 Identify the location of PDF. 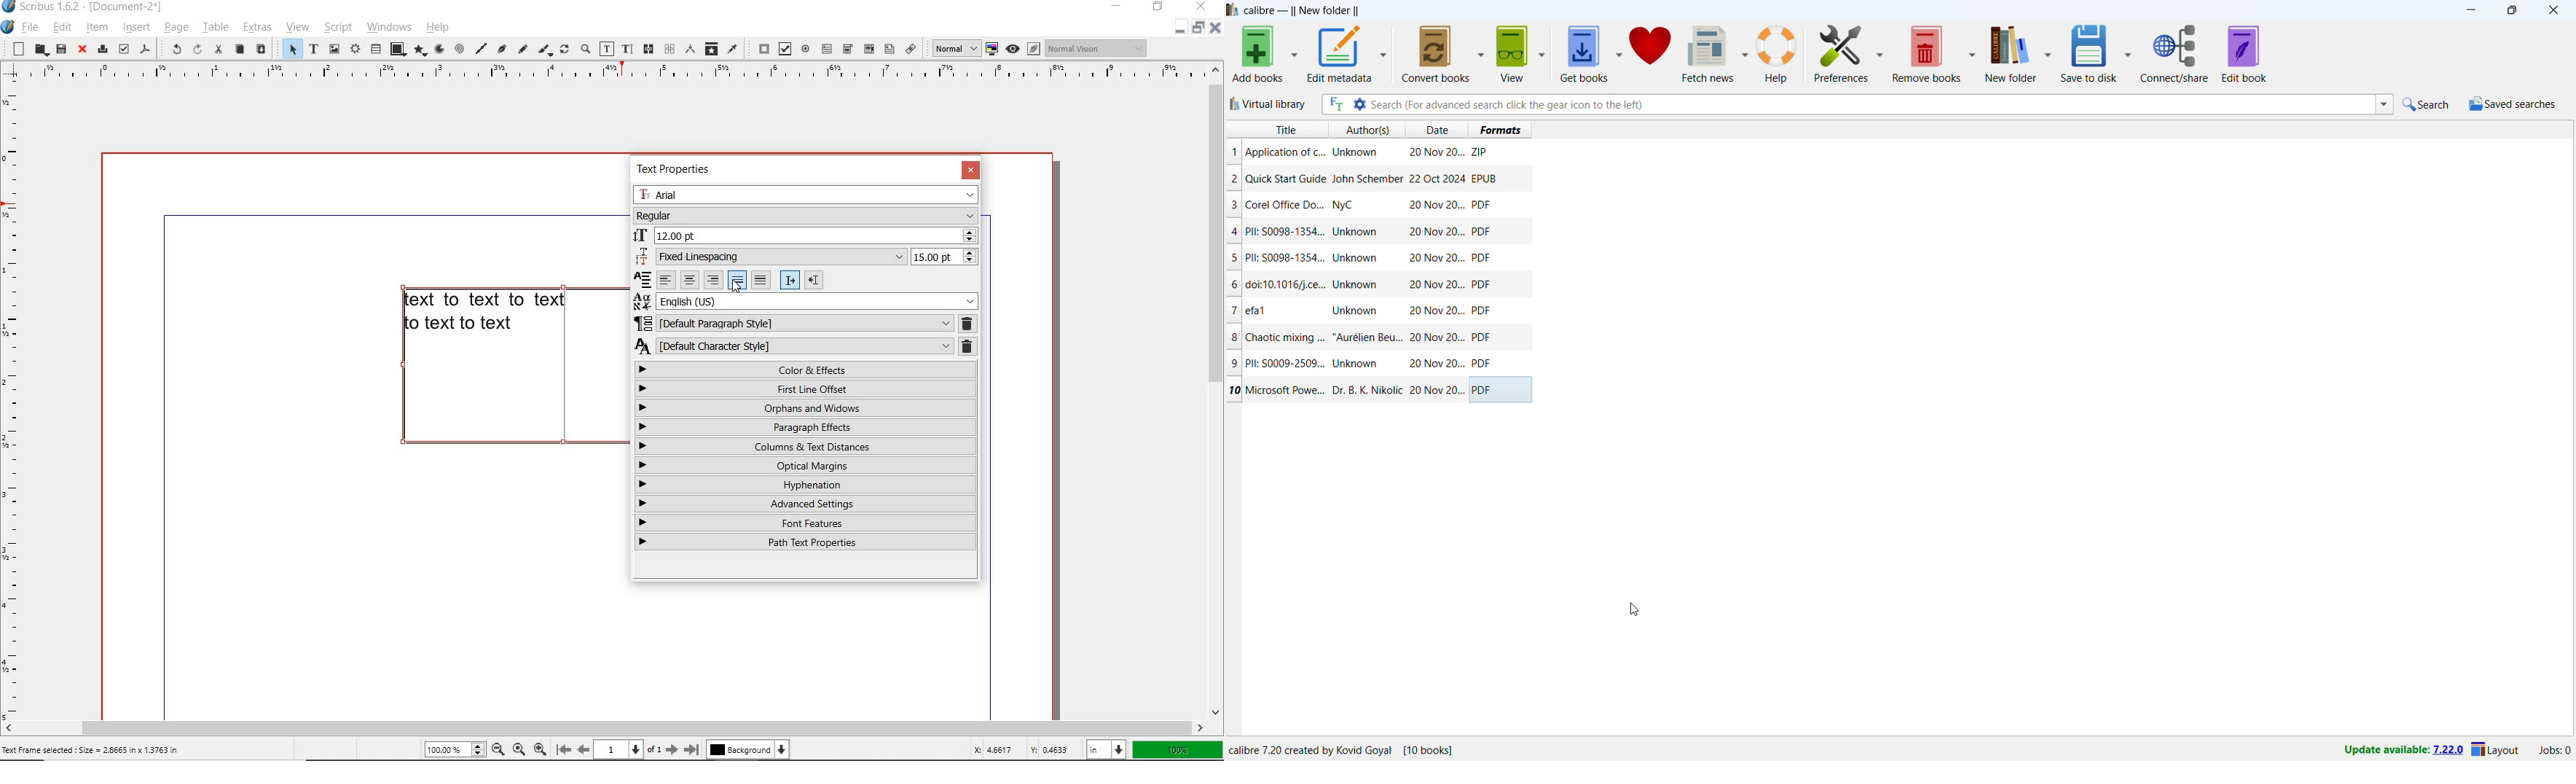
(1481, 257).